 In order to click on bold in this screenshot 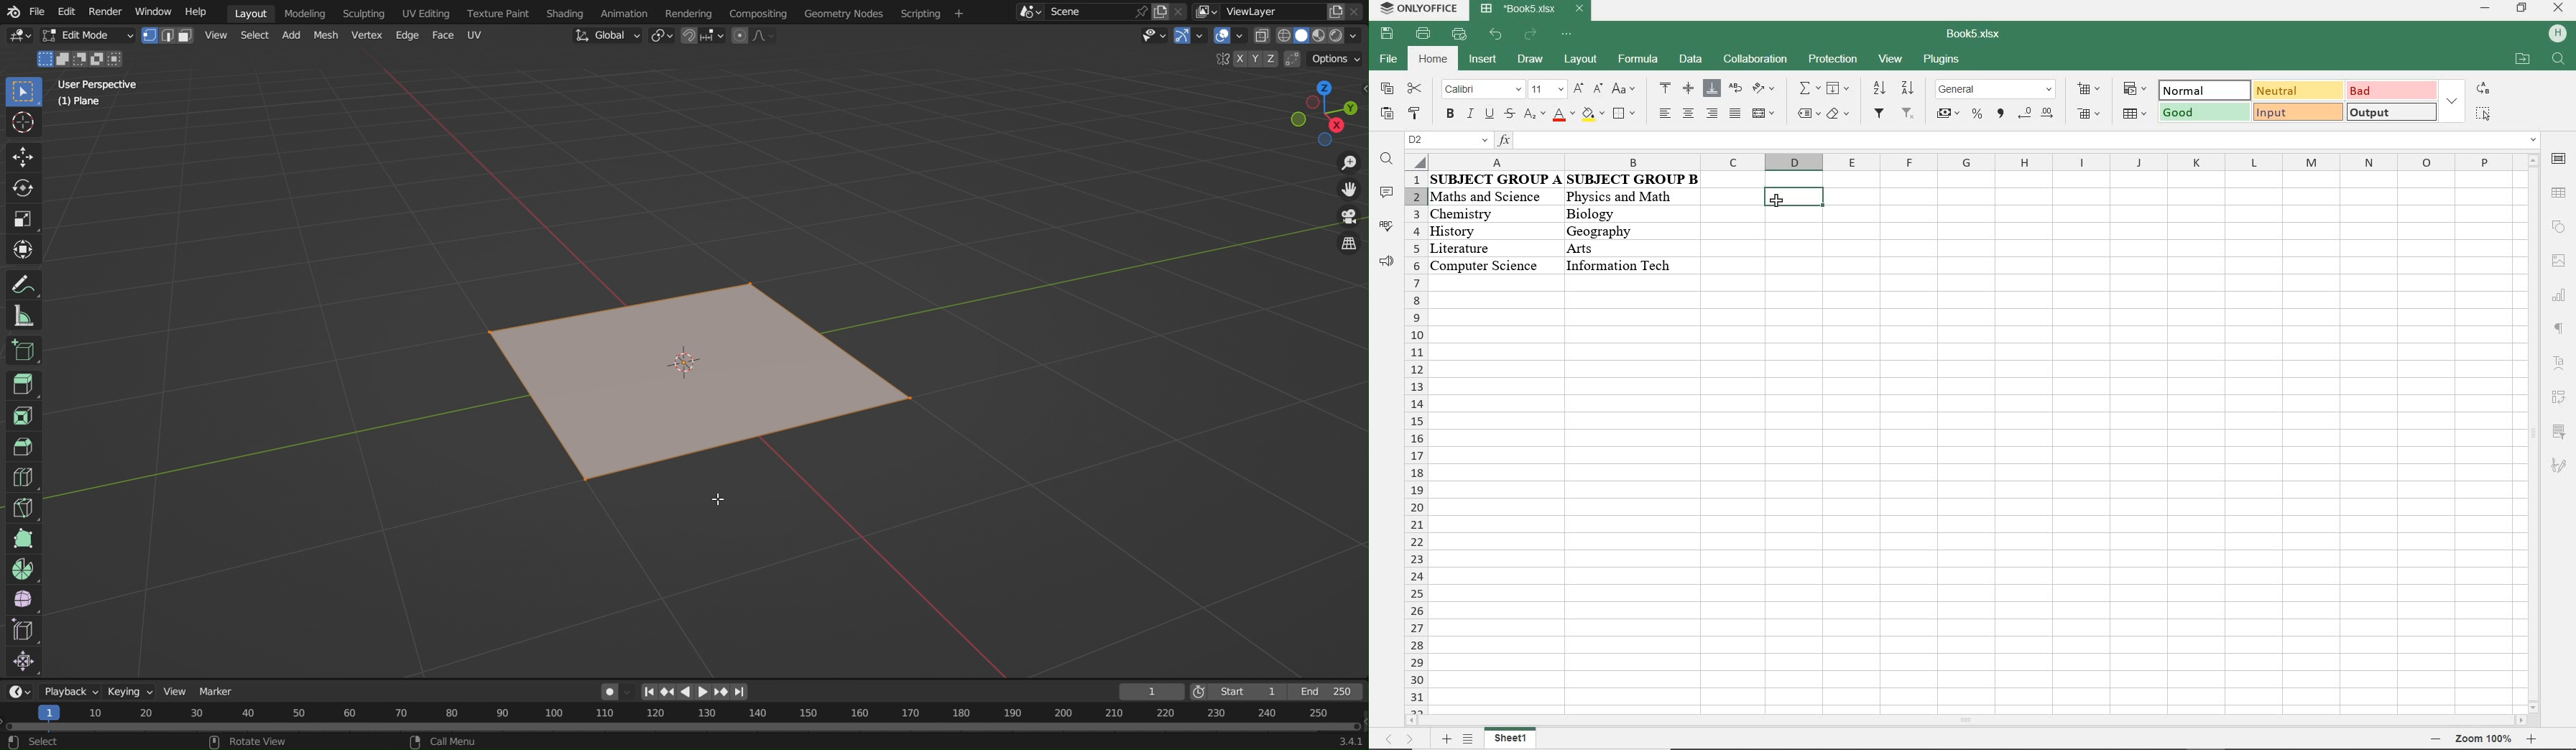, I will do `click(1450, 115)`.